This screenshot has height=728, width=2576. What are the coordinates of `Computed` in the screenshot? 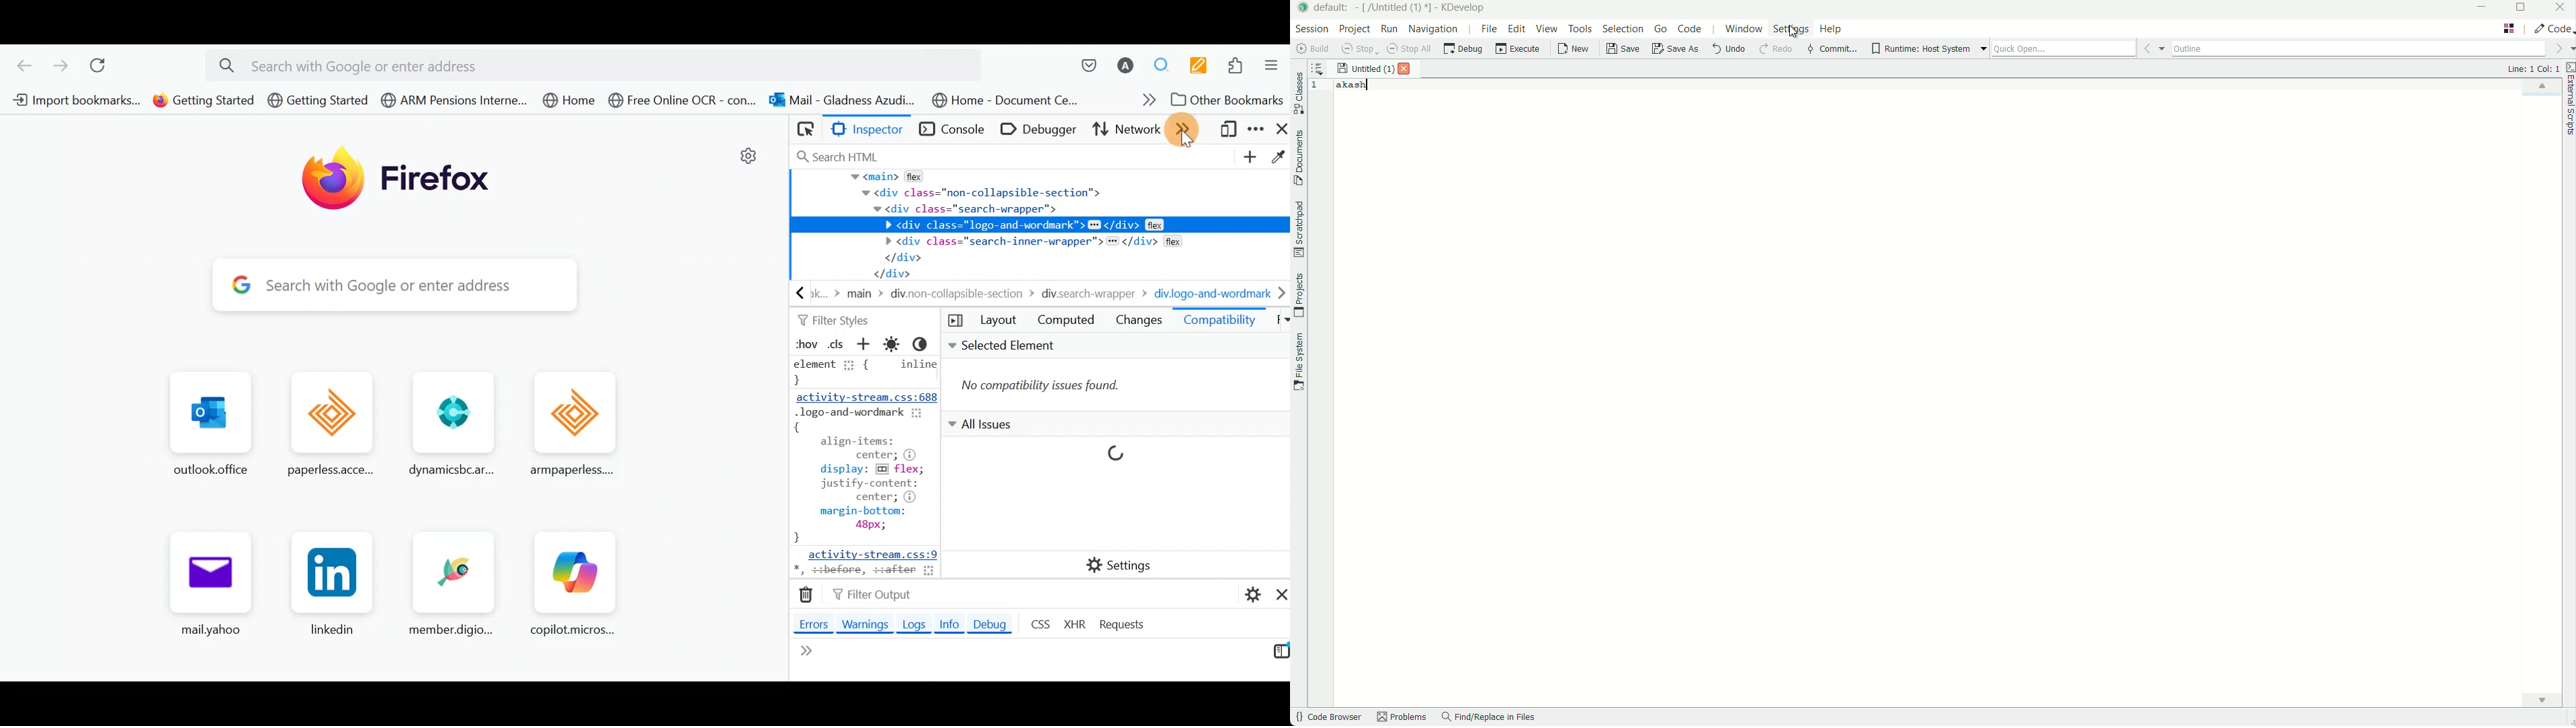 It's located at (1066, 322).